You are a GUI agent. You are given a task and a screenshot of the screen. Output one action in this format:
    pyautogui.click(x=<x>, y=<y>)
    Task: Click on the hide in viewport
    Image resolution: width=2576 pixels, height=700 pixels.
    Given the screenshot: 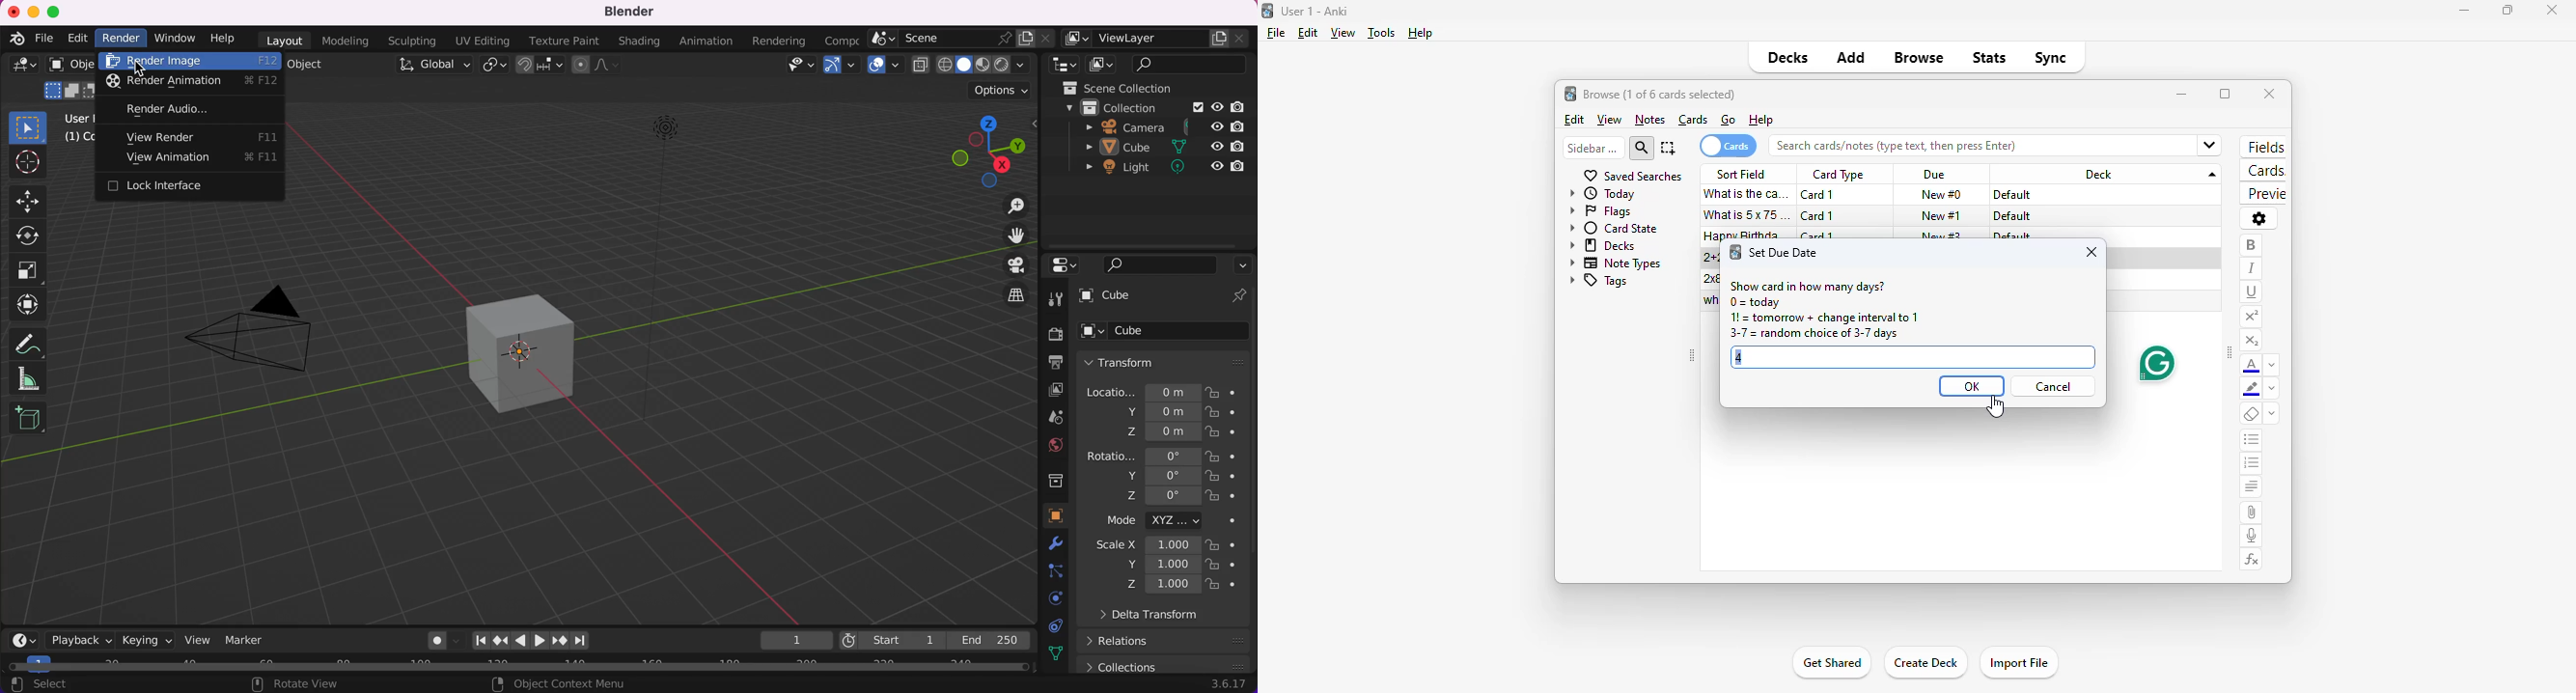 What is the action you would take?
    pyautogui.click(x=1217, y=163)
    